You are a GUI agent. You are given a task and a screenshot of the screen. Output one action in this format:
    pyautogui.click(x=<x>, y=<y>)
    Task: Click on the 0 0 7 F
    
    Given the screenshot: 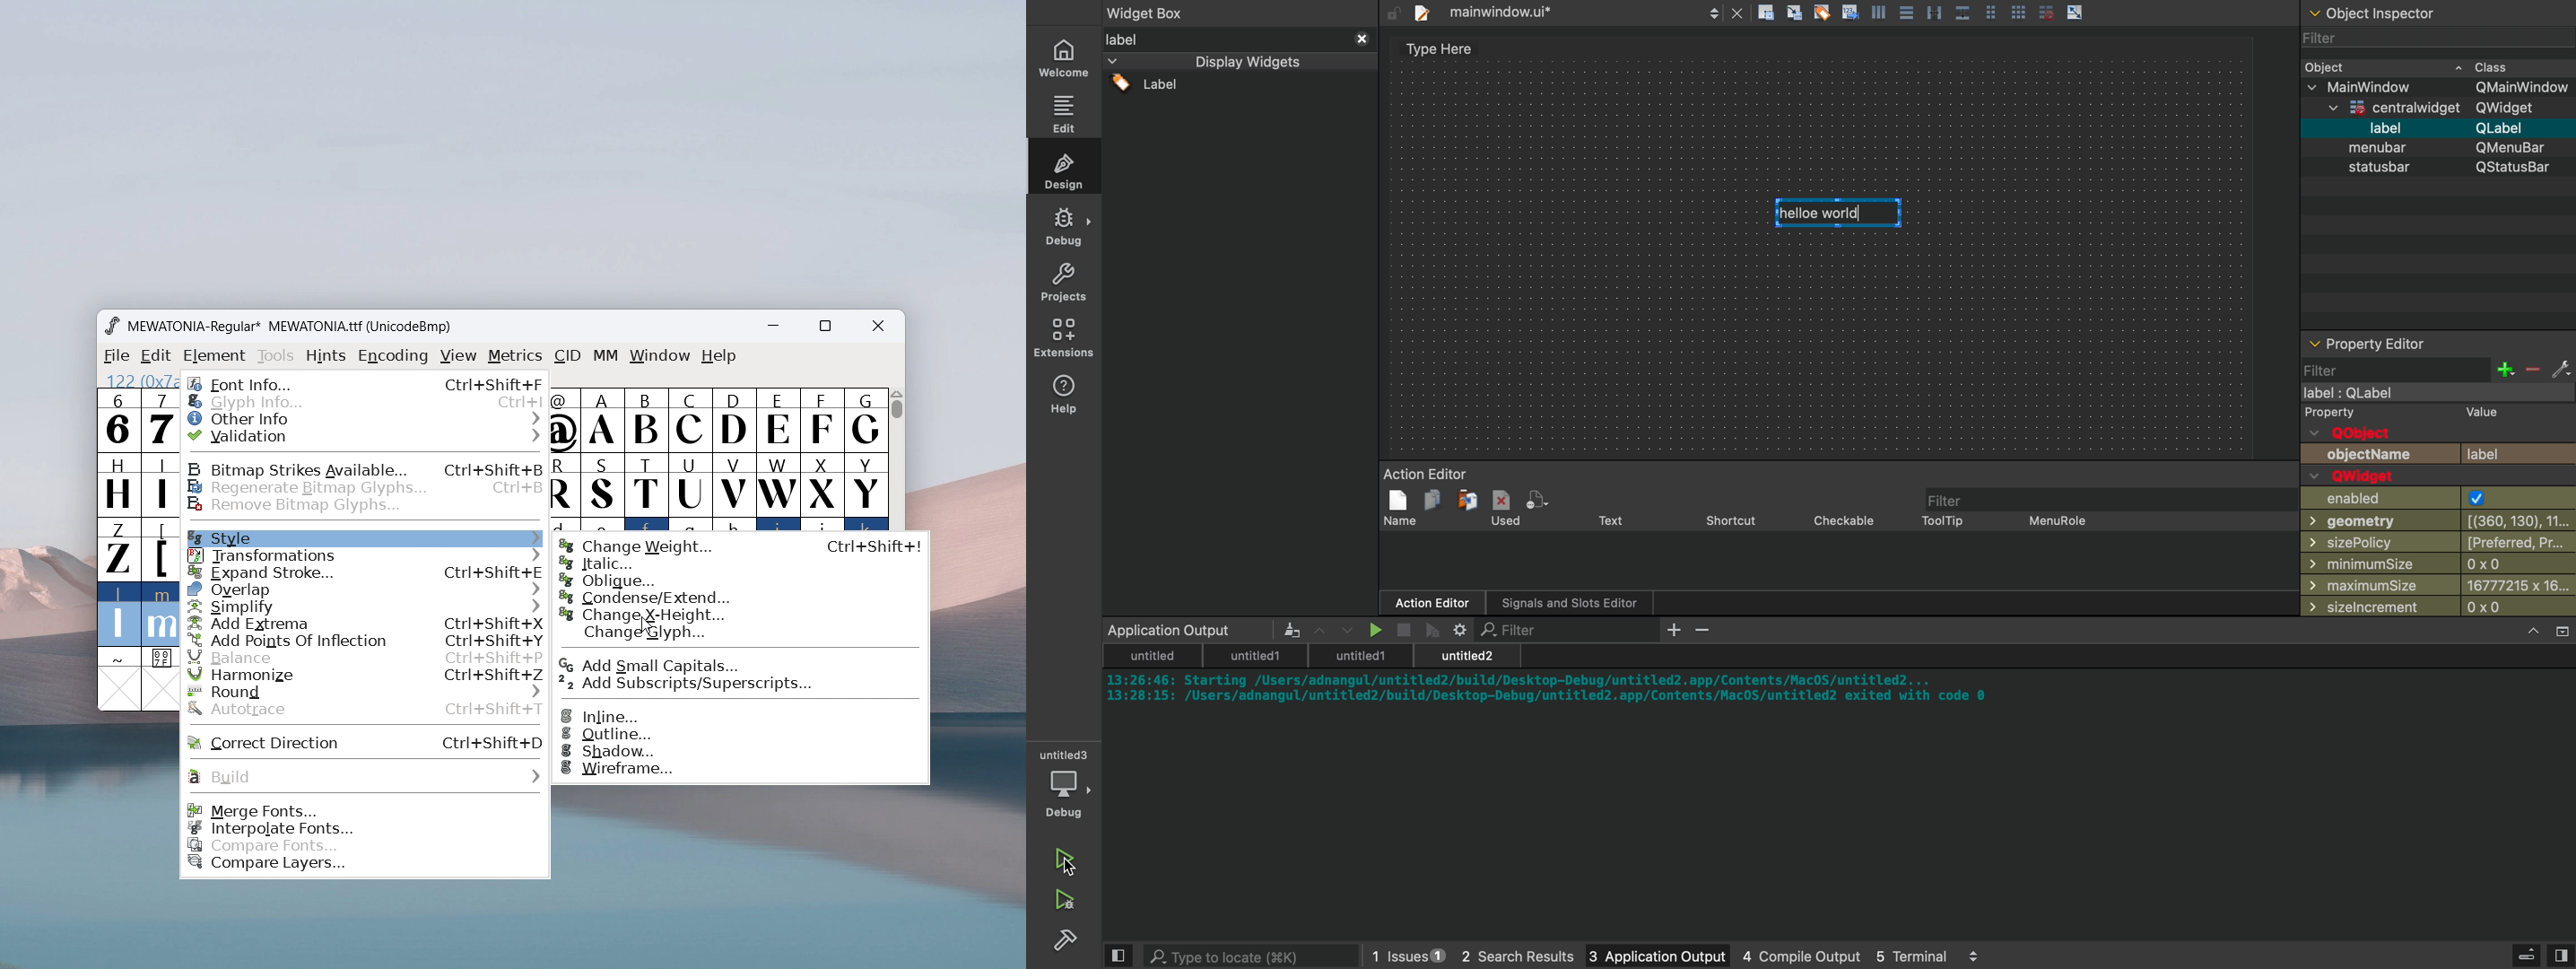 What is the action you would take?
    pyautogui.click(x=161, y=660)
    